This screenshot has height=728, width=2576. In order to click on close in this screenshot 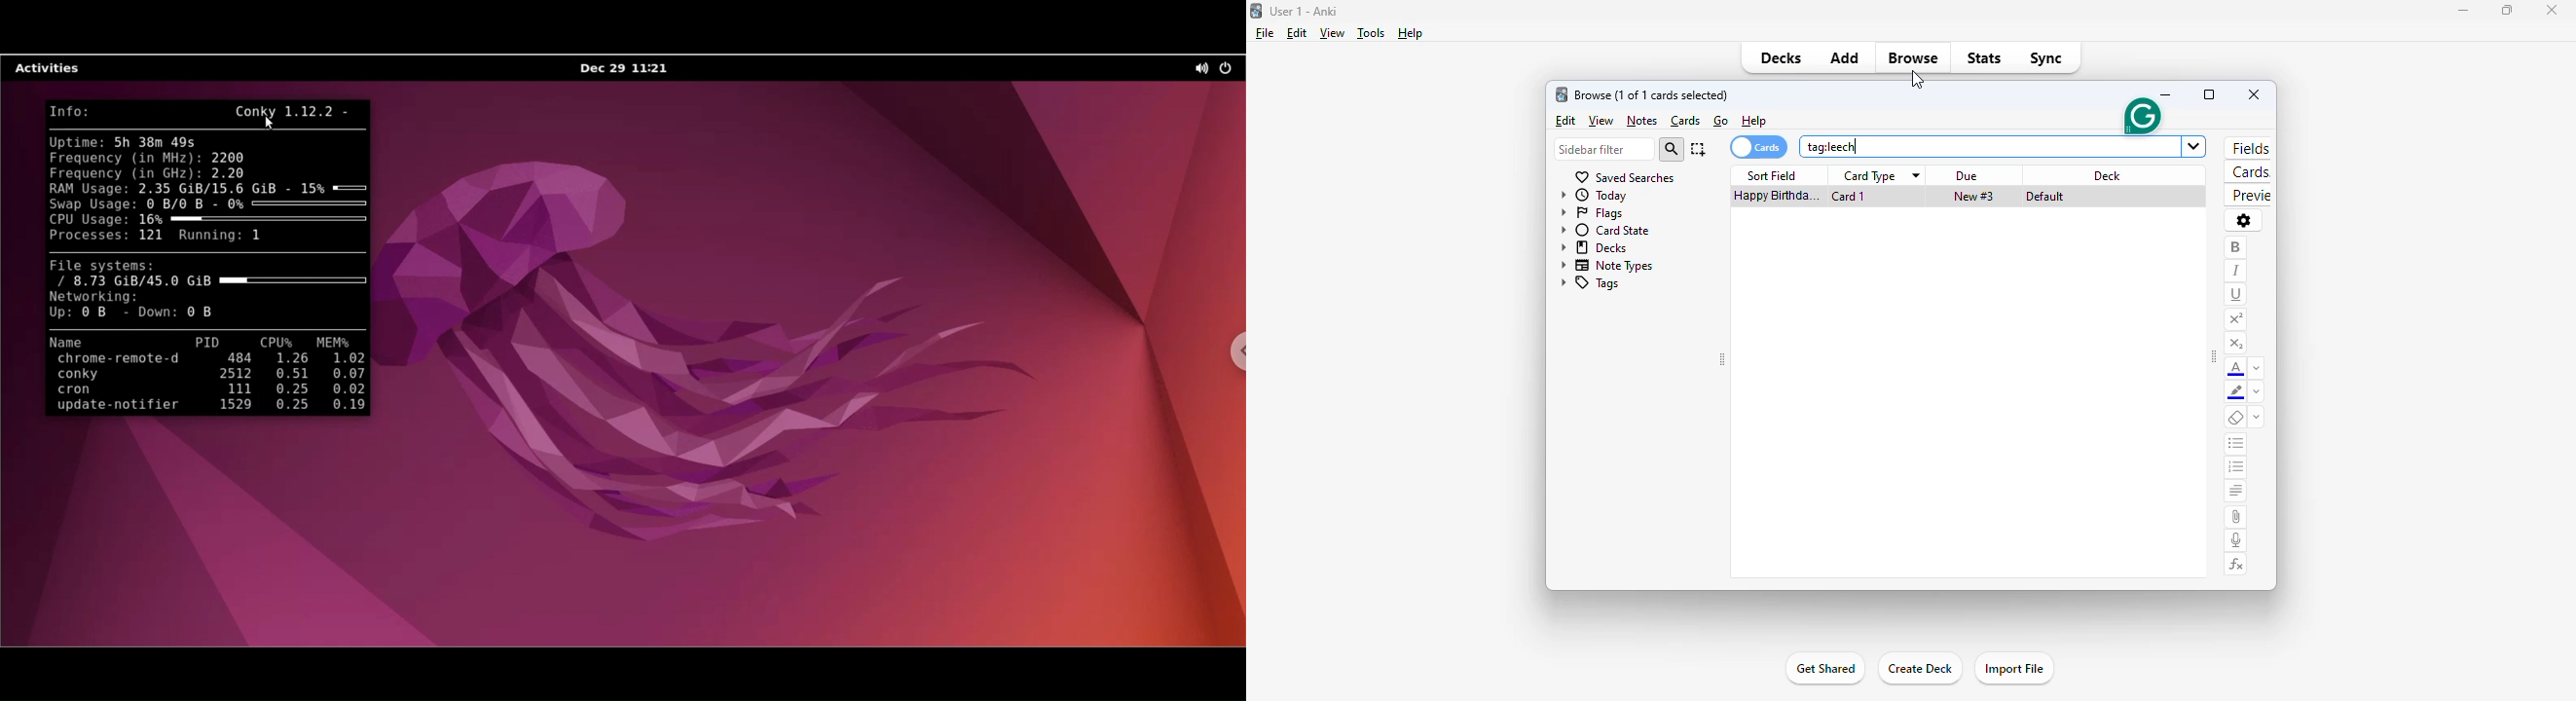, I will do `click(2254, 94)`.